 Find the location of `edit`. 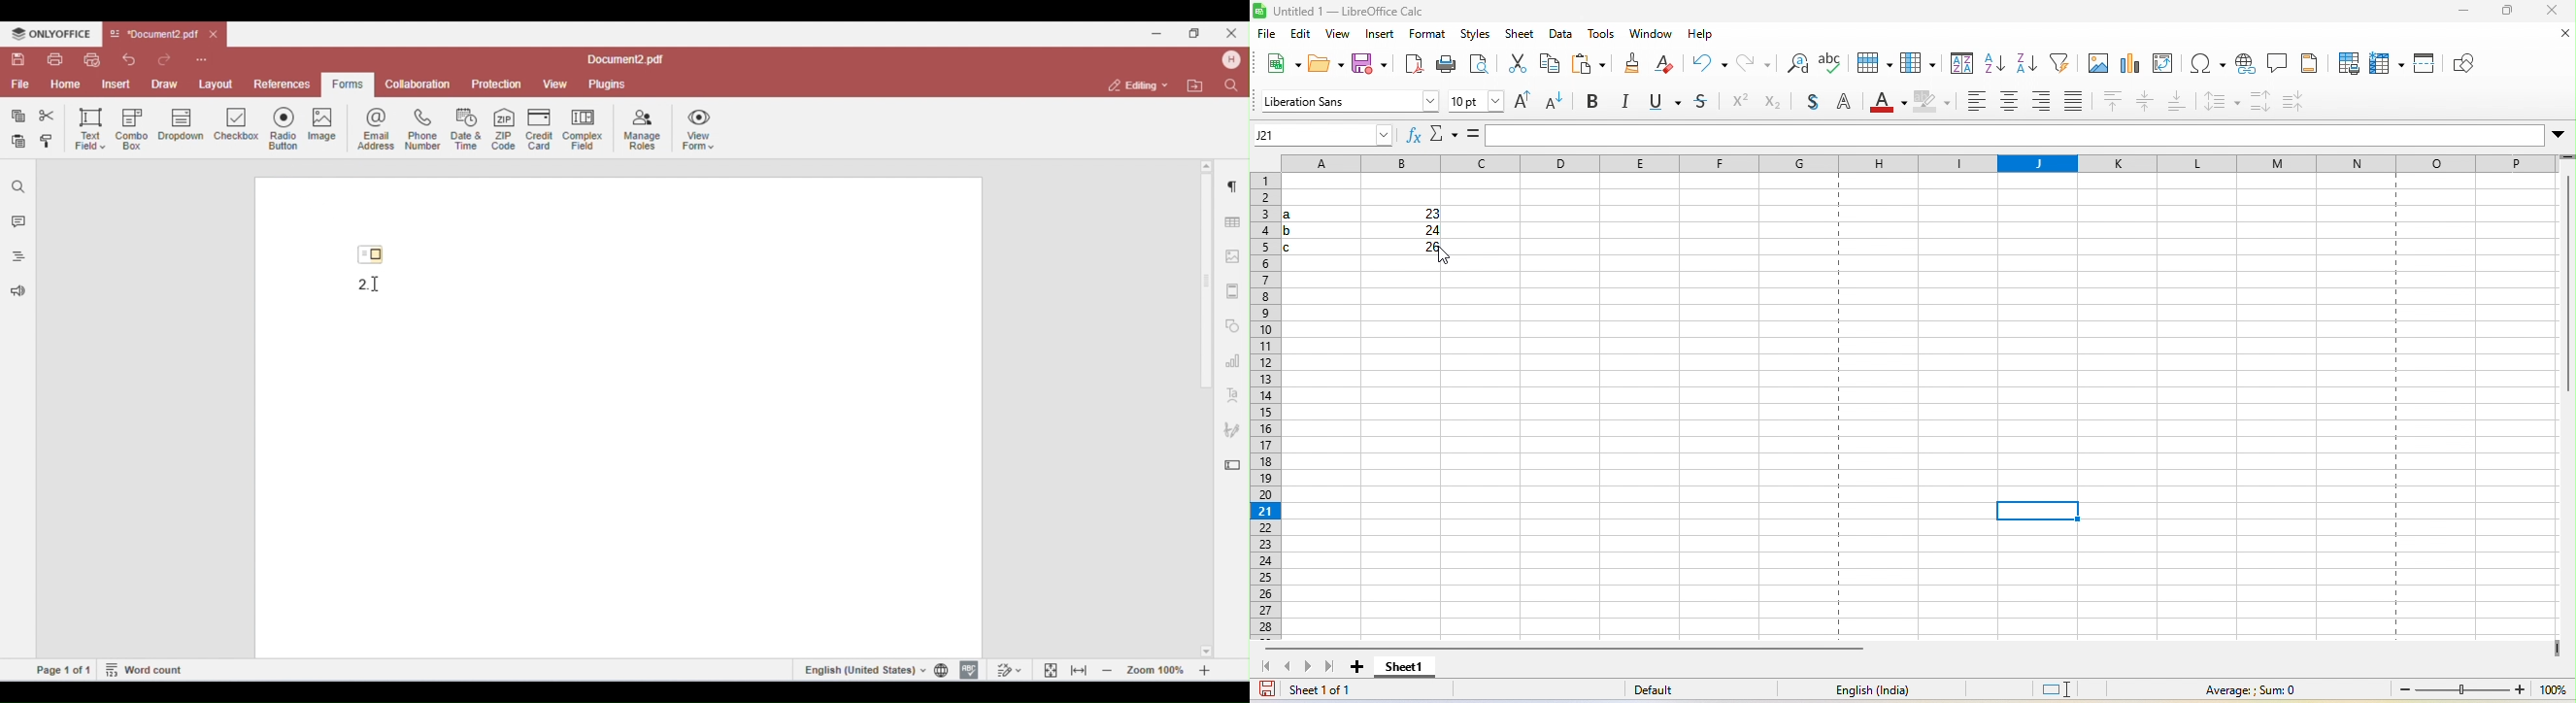

edit is located at coordinates (1303, 34).